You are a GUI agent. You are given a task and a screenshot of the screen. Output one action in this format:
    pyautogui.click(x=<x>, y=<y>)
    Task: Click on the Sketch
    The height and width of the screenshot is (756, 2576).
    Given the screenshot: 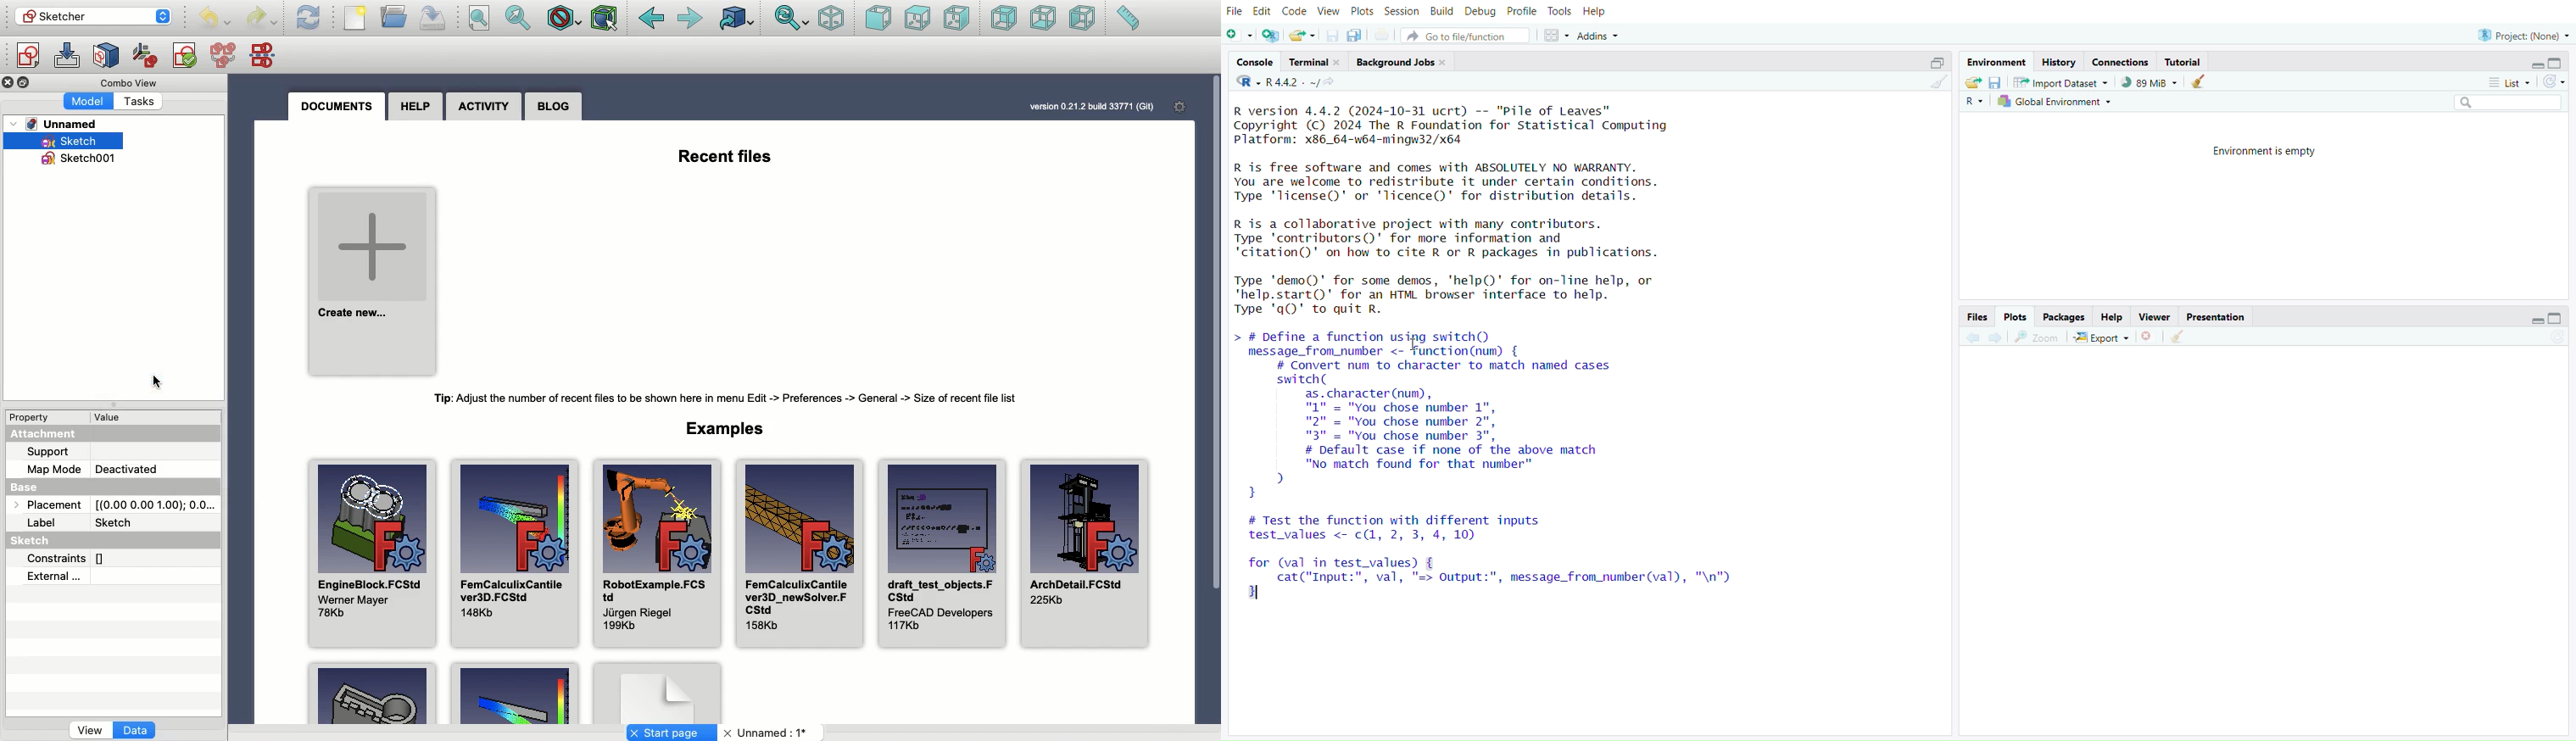 What is the action you would take?
    pyautogui.click(x=118, y=521)
    